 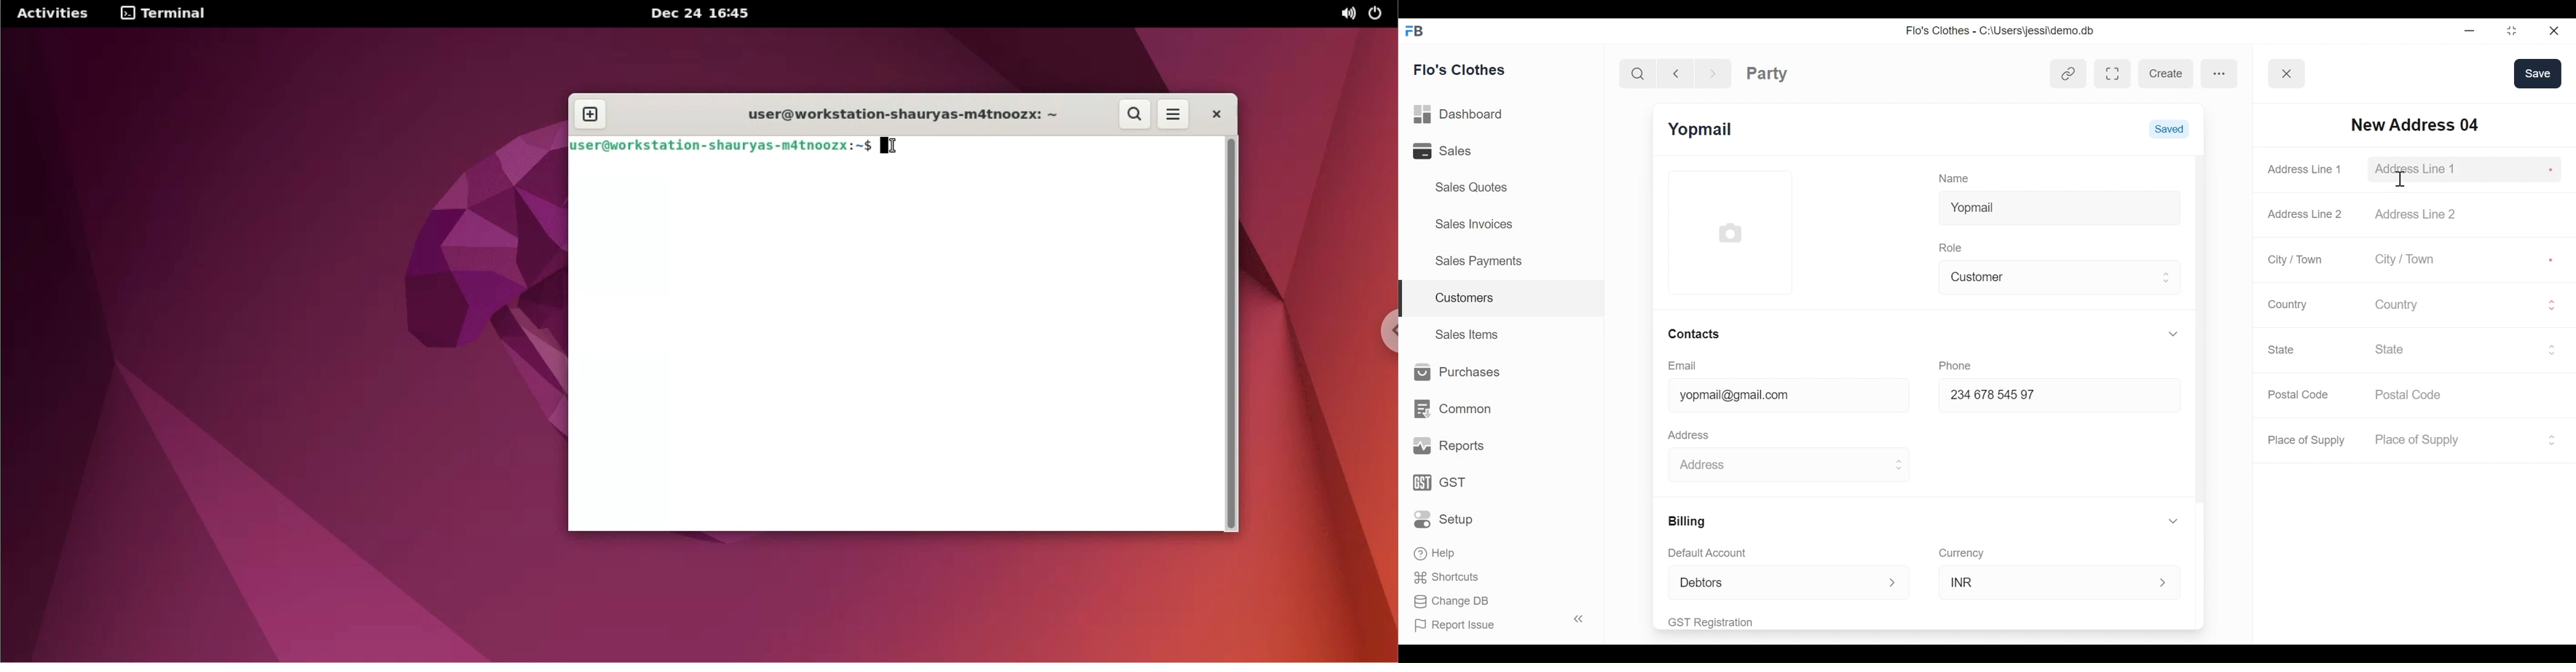 I want to click on Customers, so click(x=1503, y=299).